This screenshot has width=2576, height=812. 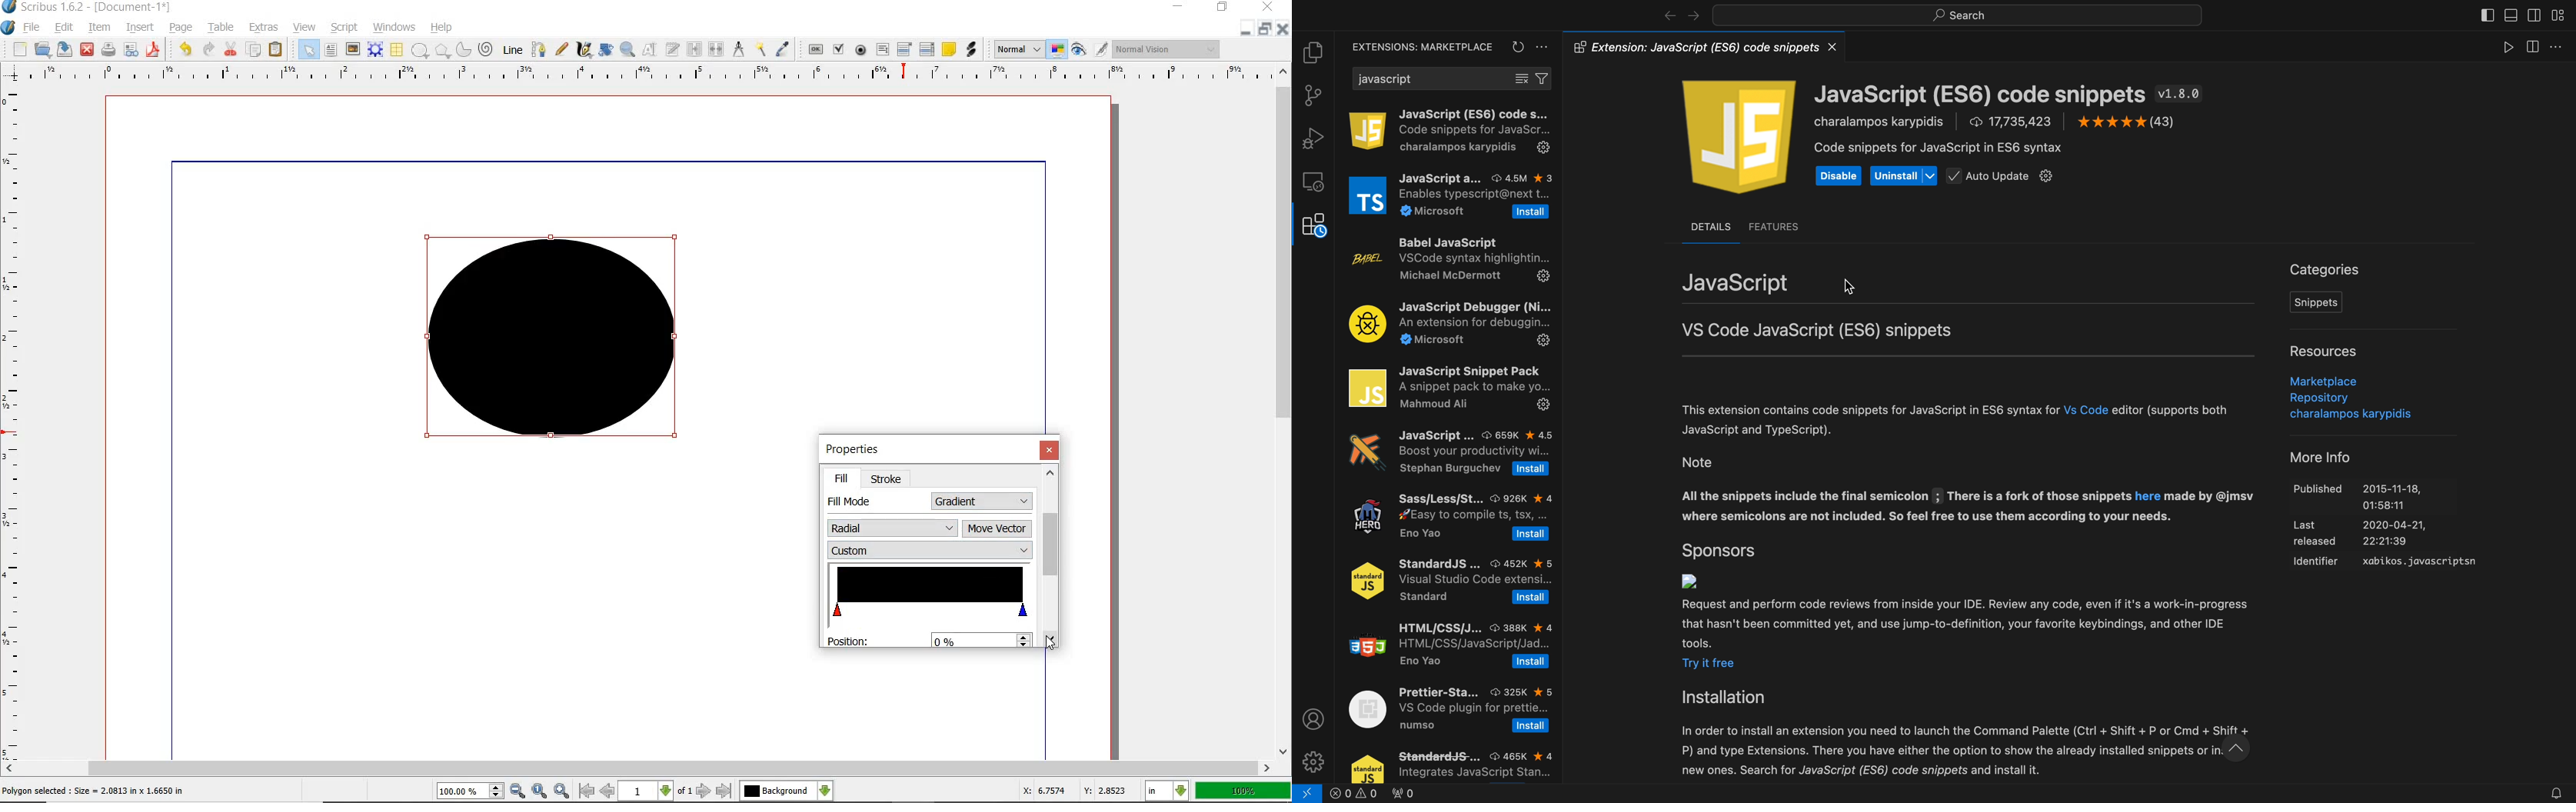 What do you see at coordinates (1313, 718) in the screenshot?
I see `profile` at bounding box center [1313, 718].